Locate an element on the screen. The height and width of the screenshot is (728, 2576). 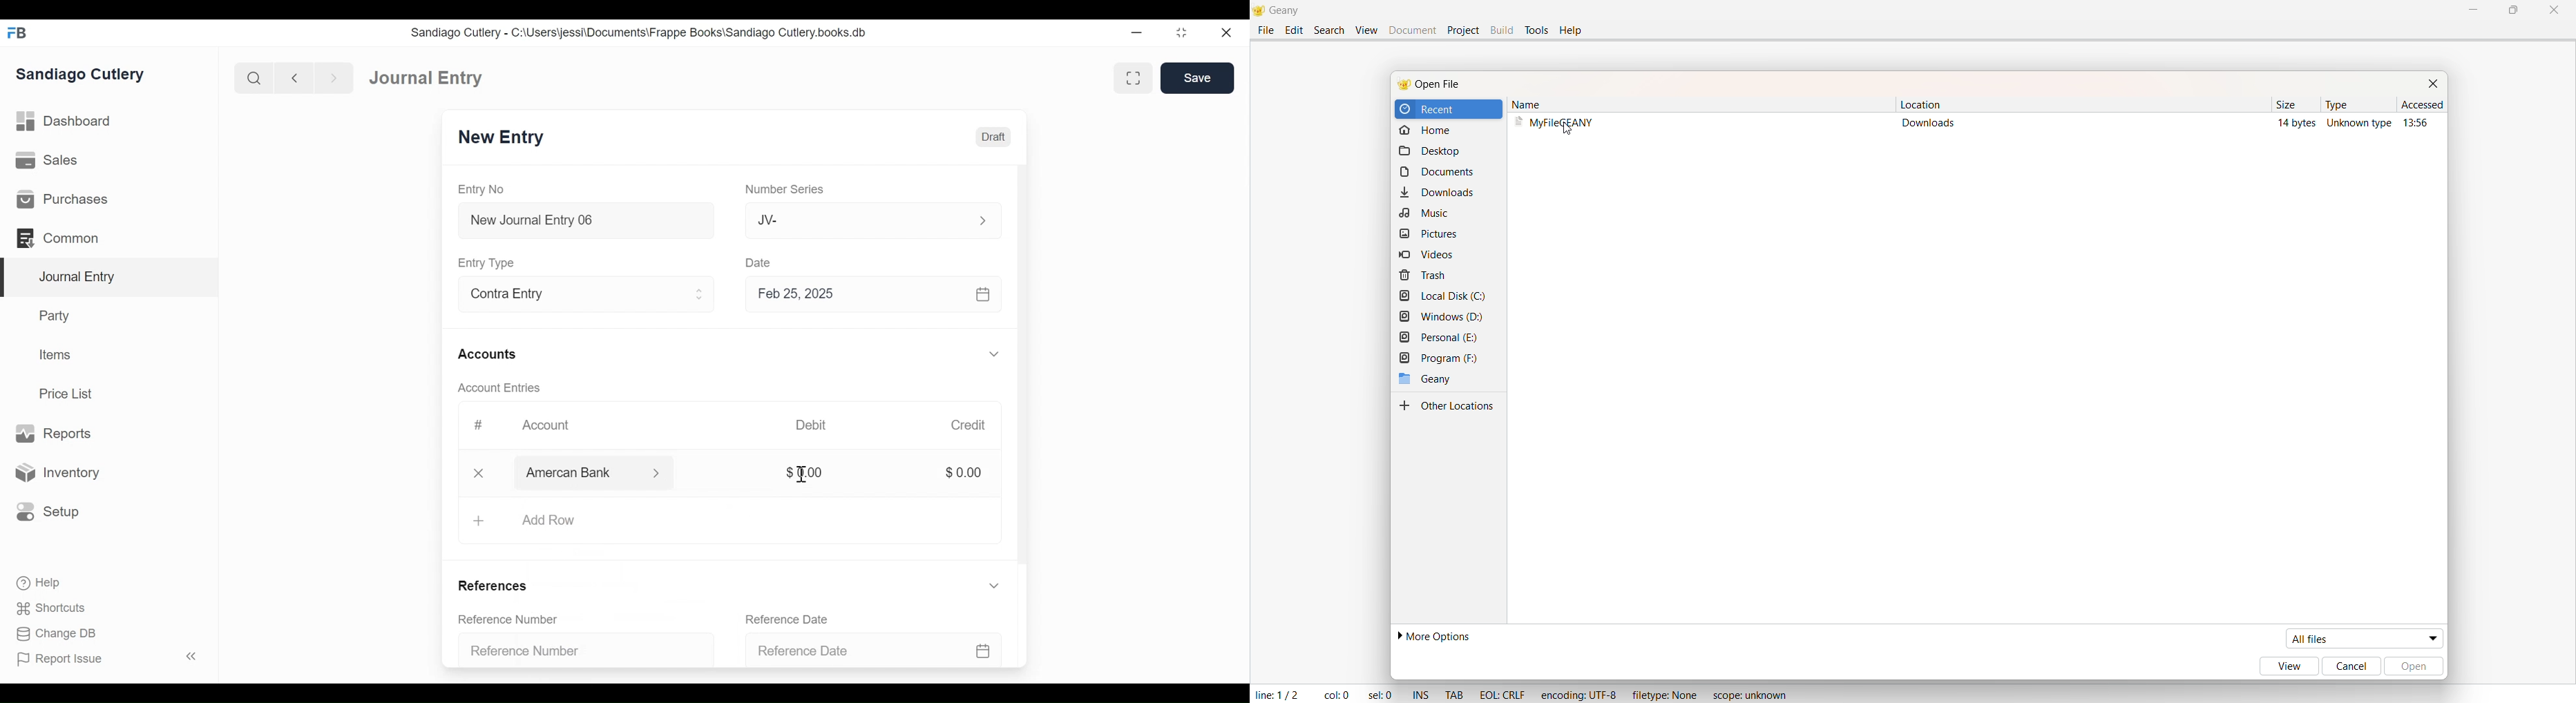
Contra Entry is located at coordinates (565, 296).